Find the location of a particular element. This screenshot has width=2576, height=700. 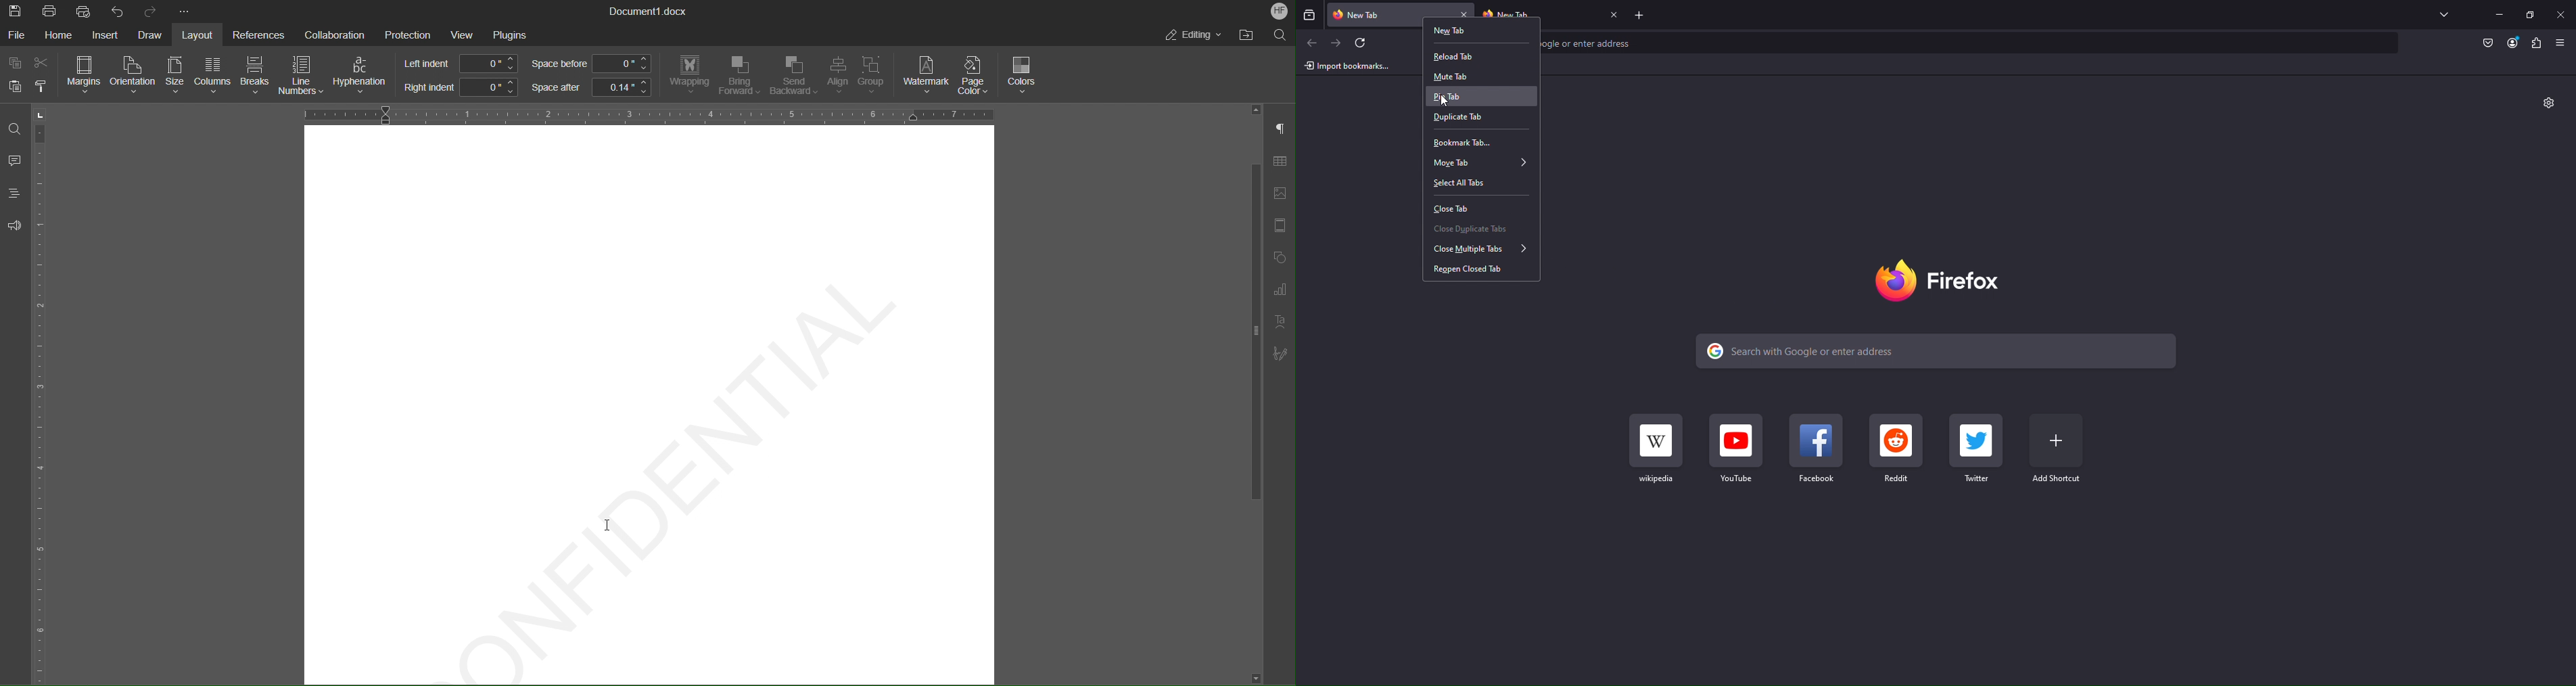

Import bookmarks is located at coordinates (1347, 66).